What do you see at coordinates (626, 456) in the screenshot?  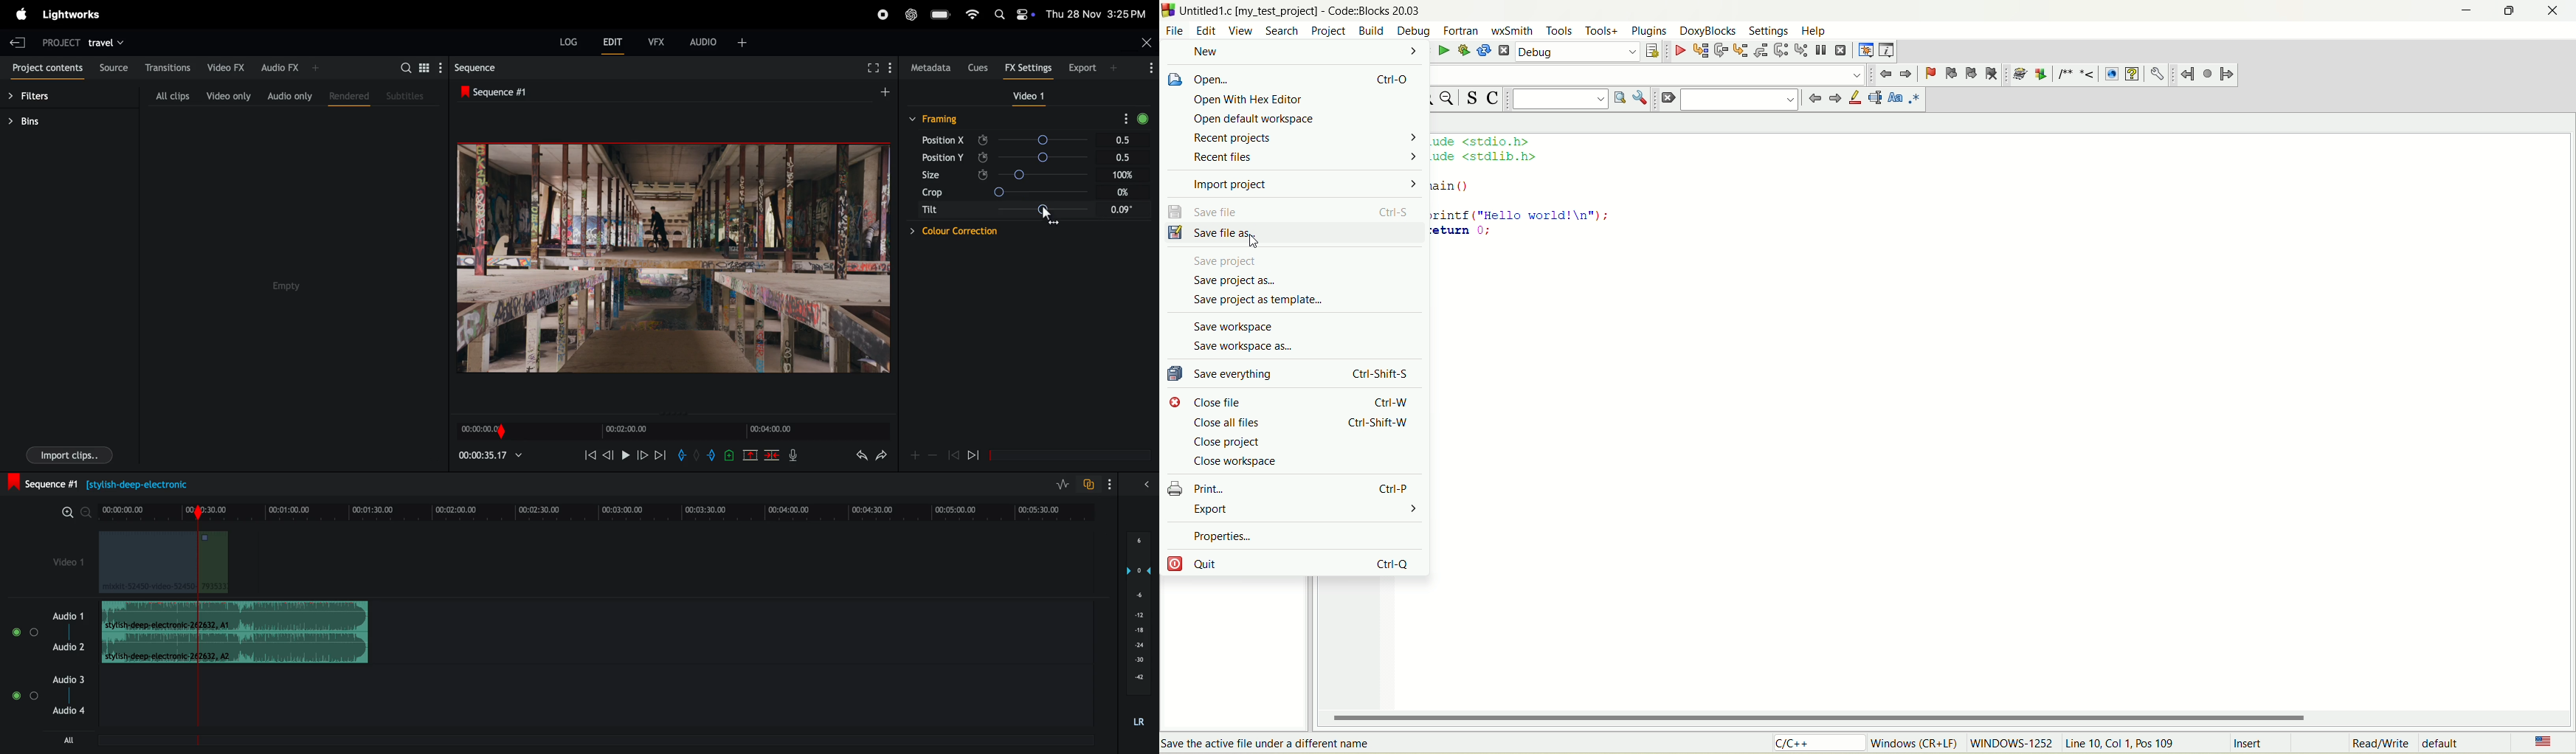 I see `pause ` at bounding box center [626, 456].